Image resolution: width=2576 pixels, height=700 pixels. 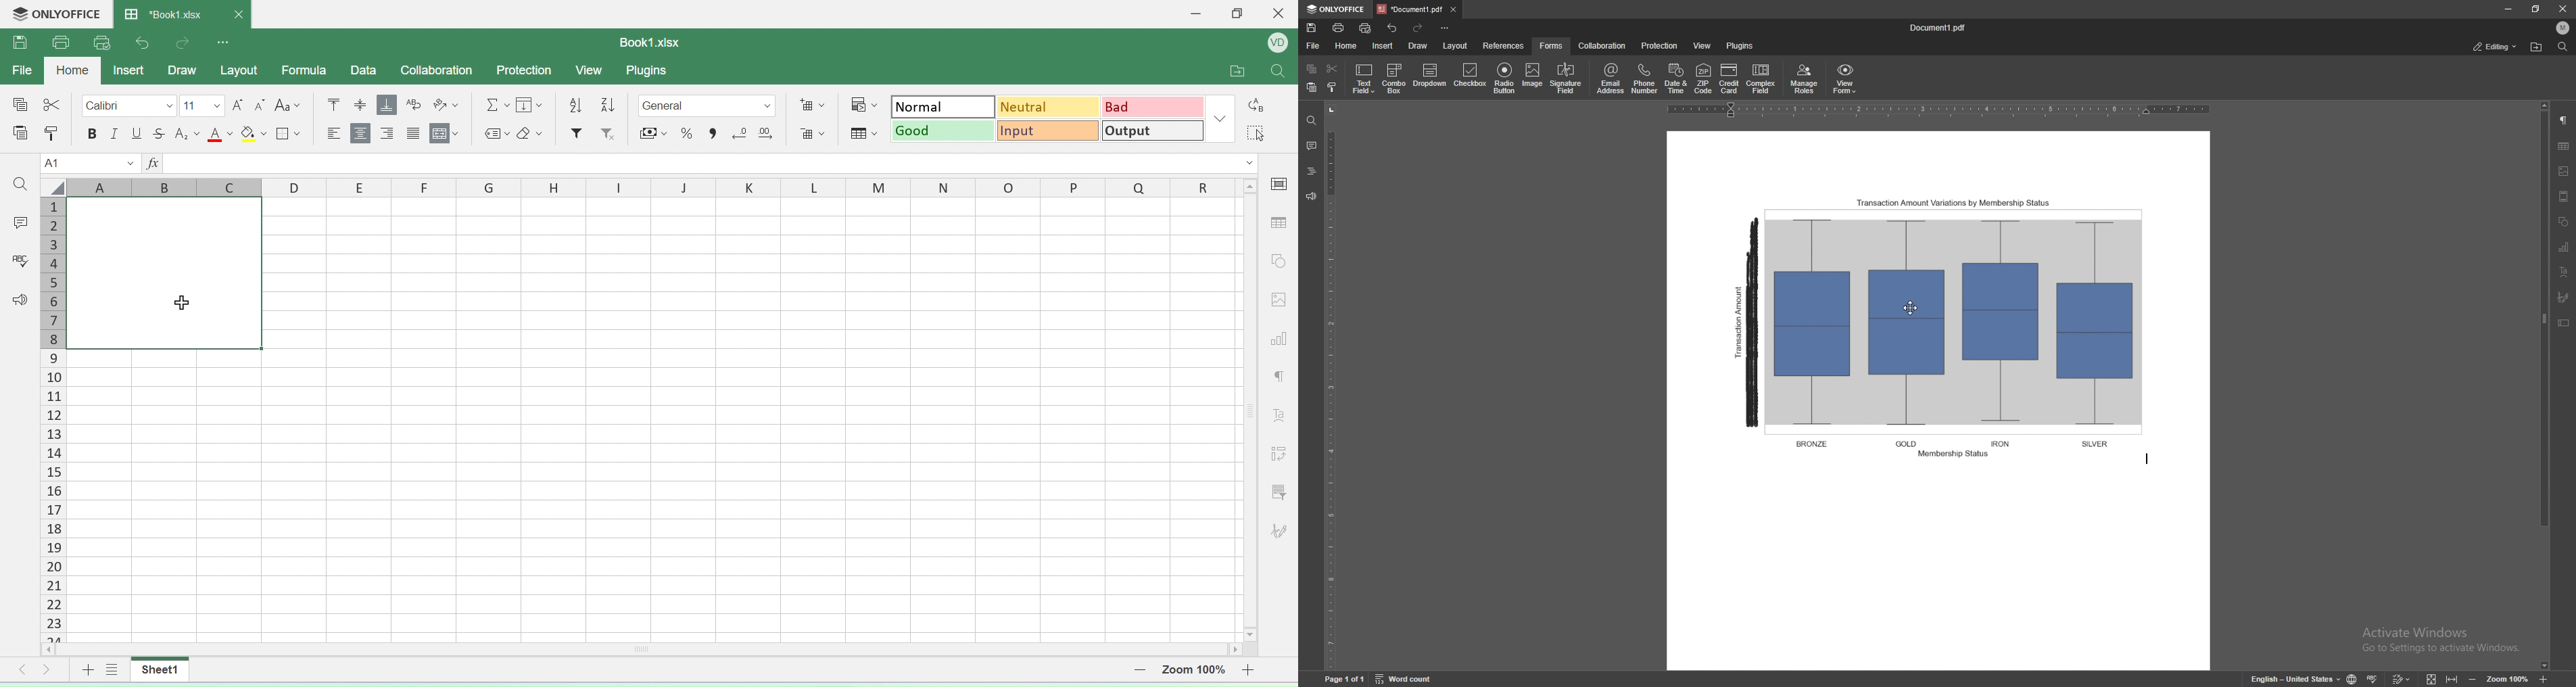 What do you see at coordinates (55, 15) in the screenshot?
I see `onlyoffice logo` at bounding box center [55, 15].